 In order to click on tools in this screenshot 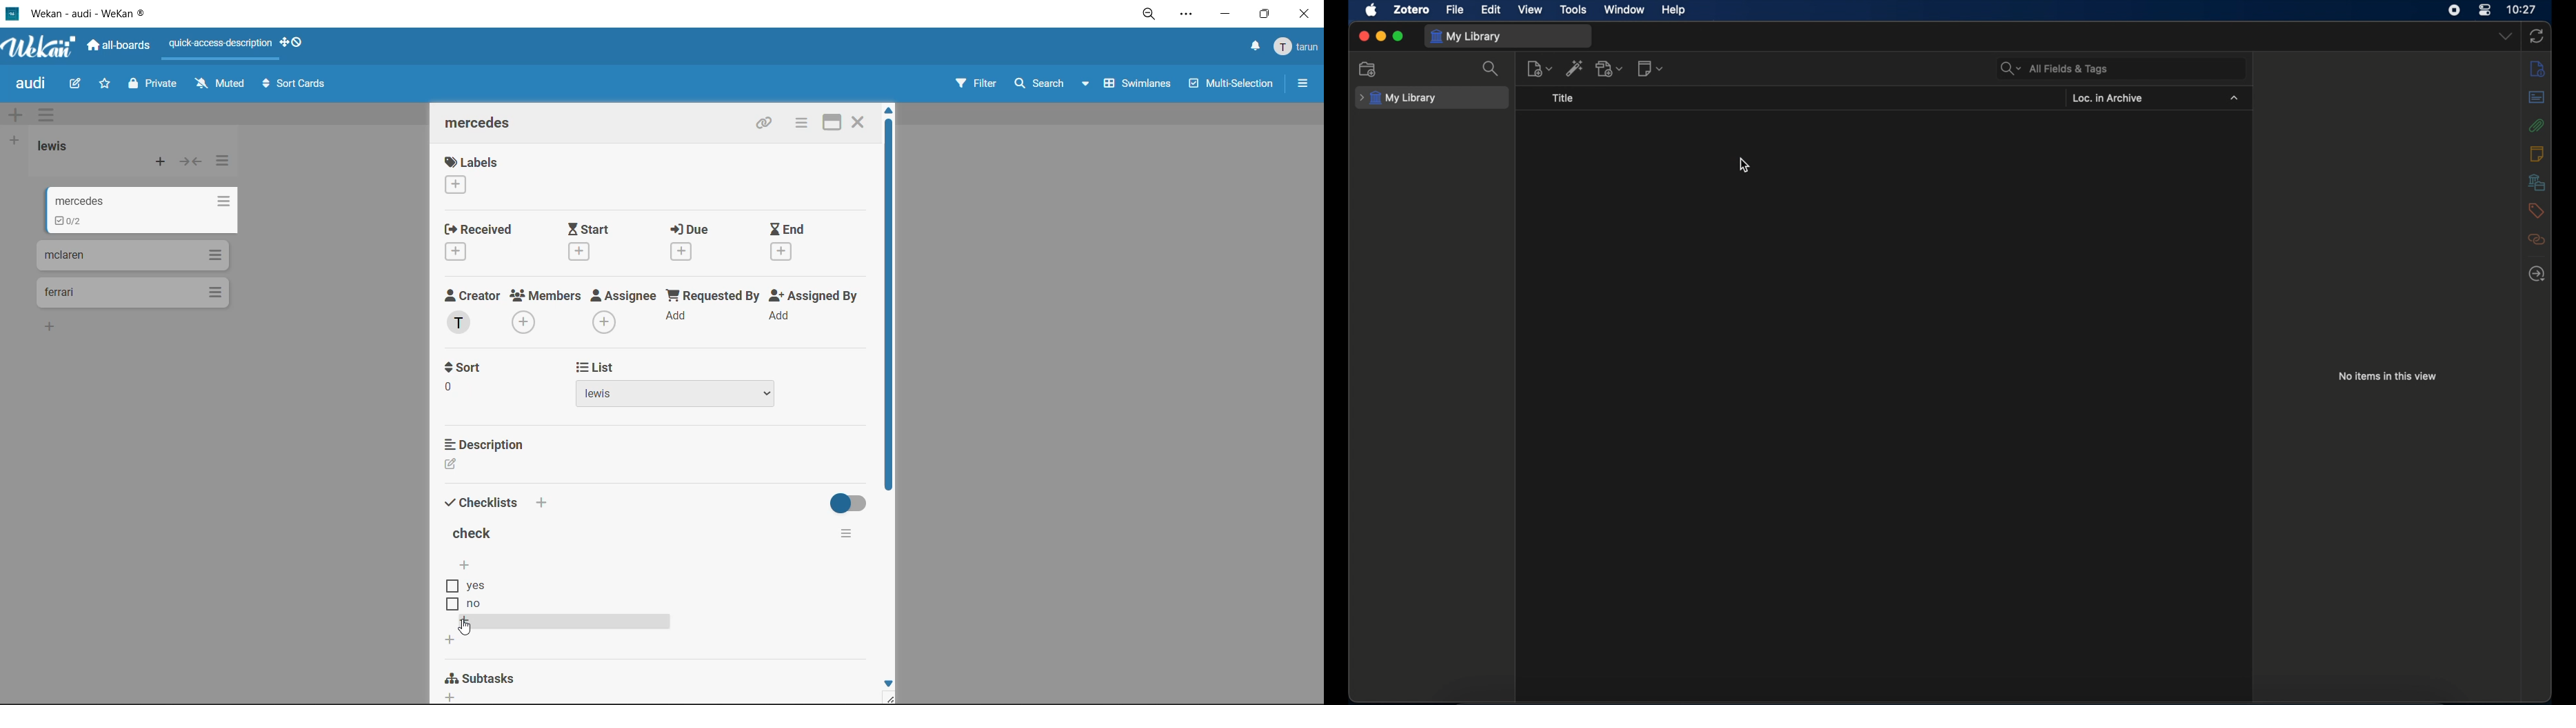, I will do `click(1572, 10)`.